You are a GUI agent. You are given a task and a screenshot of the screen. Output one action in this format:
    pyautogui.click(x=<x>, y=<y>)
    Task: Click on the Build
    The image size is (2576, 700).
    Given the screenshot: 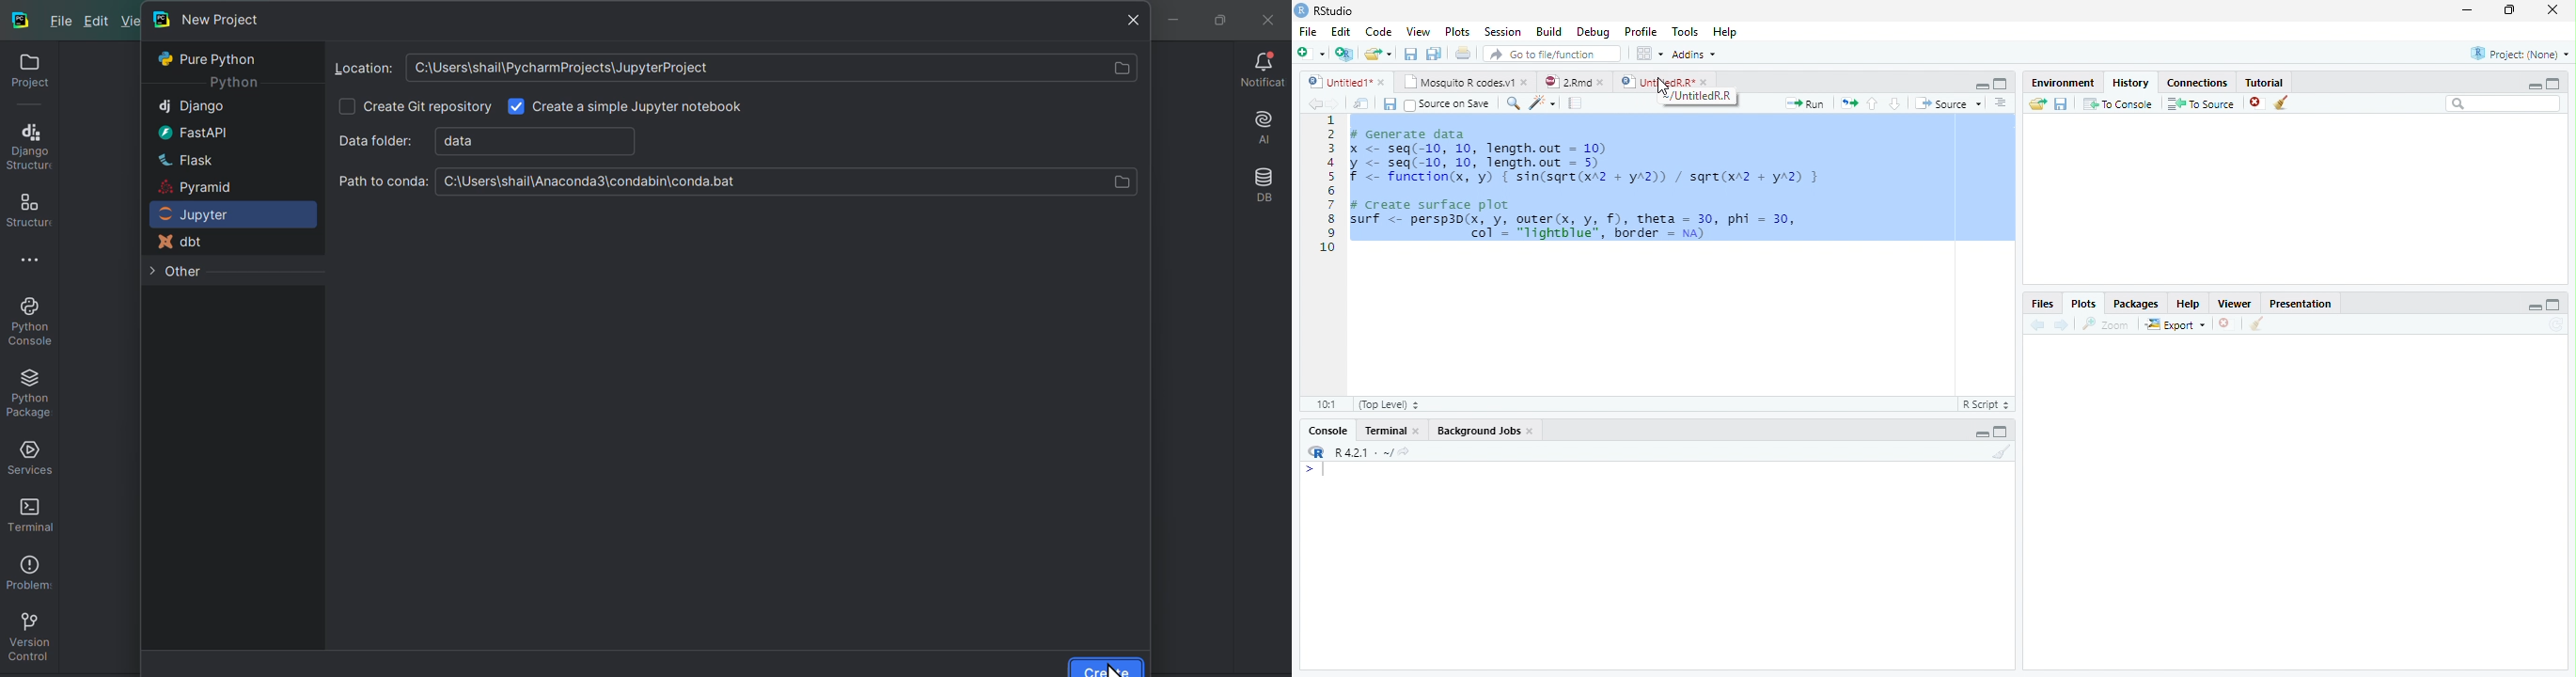 What is the action you would take?
    pyautogui.click(x=1548, y=31)
    